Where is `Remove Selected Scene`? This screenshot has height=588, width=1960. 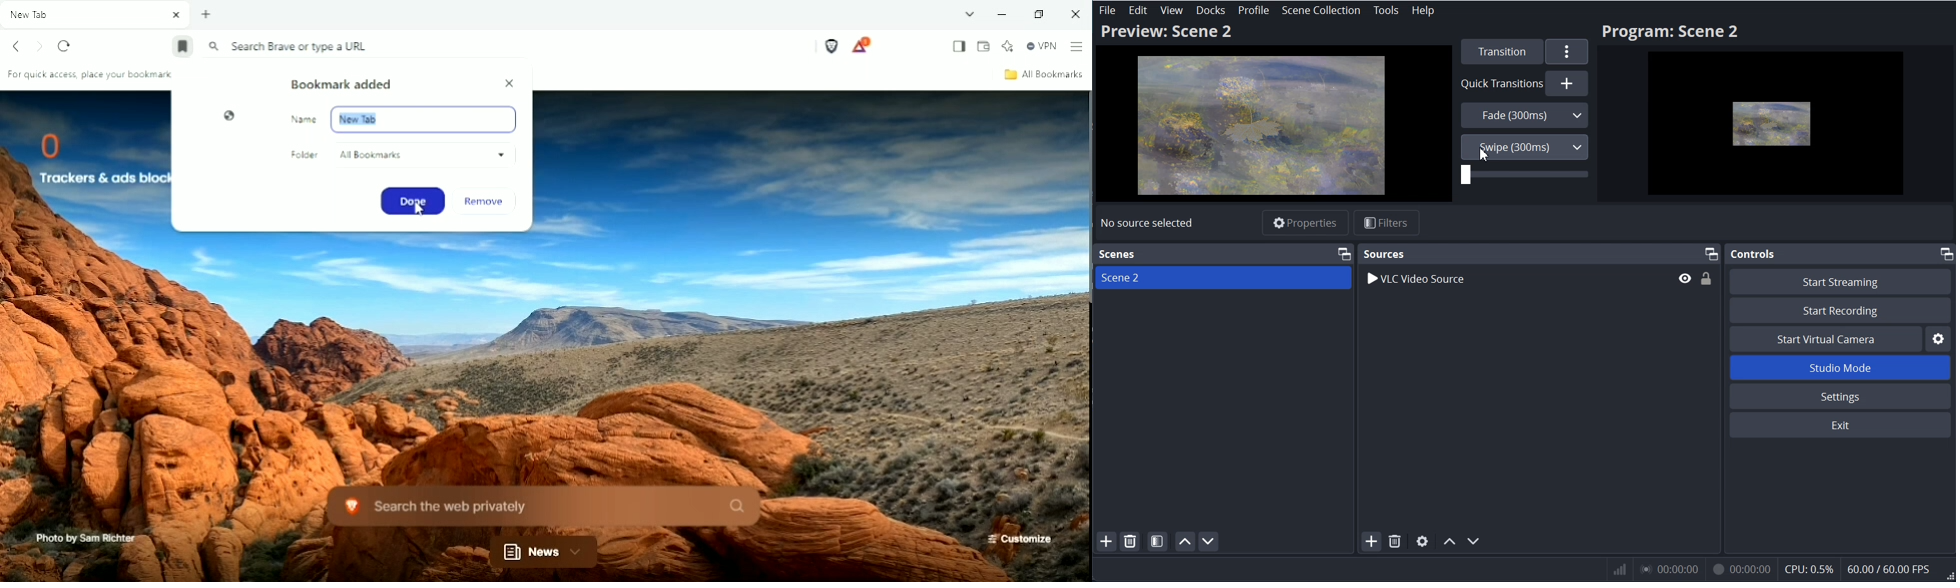 Remove Selected Scene is located at coordinates (1130, 541).